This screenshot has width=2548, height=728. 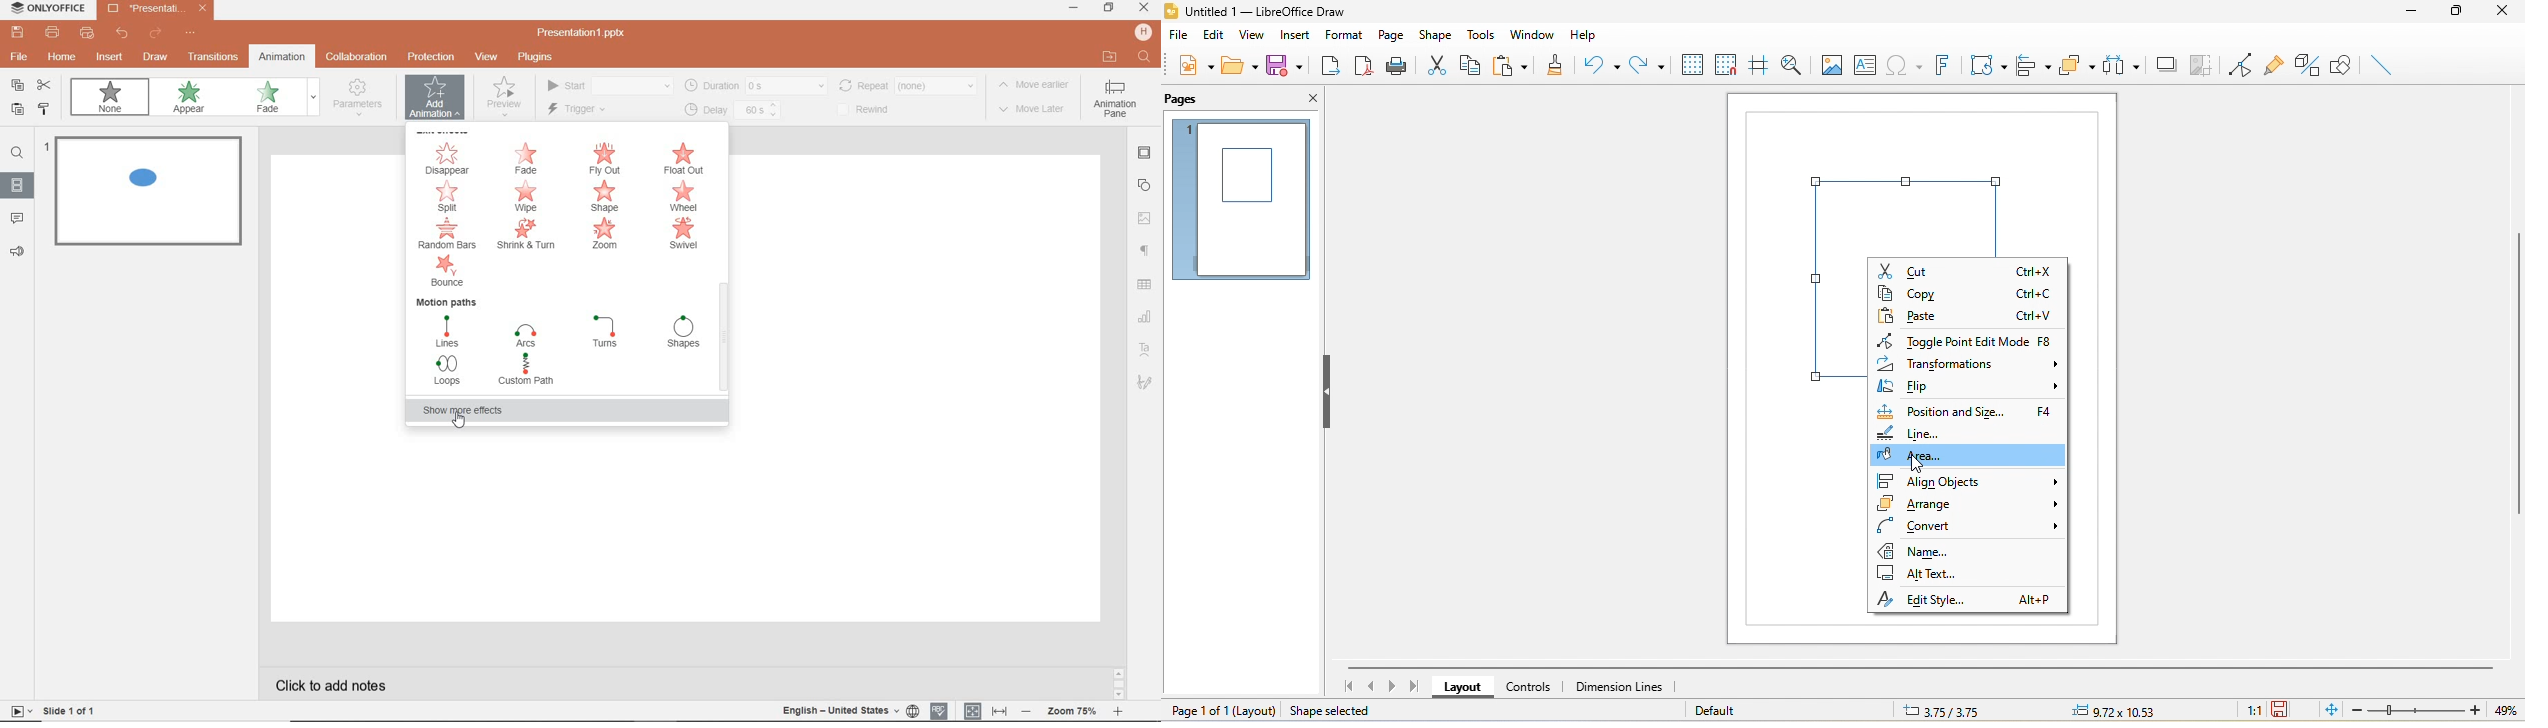 What do you see at coordinates (1921, 574) in the screenshot?
I see `alt text` at bounding box center [1921, 574].